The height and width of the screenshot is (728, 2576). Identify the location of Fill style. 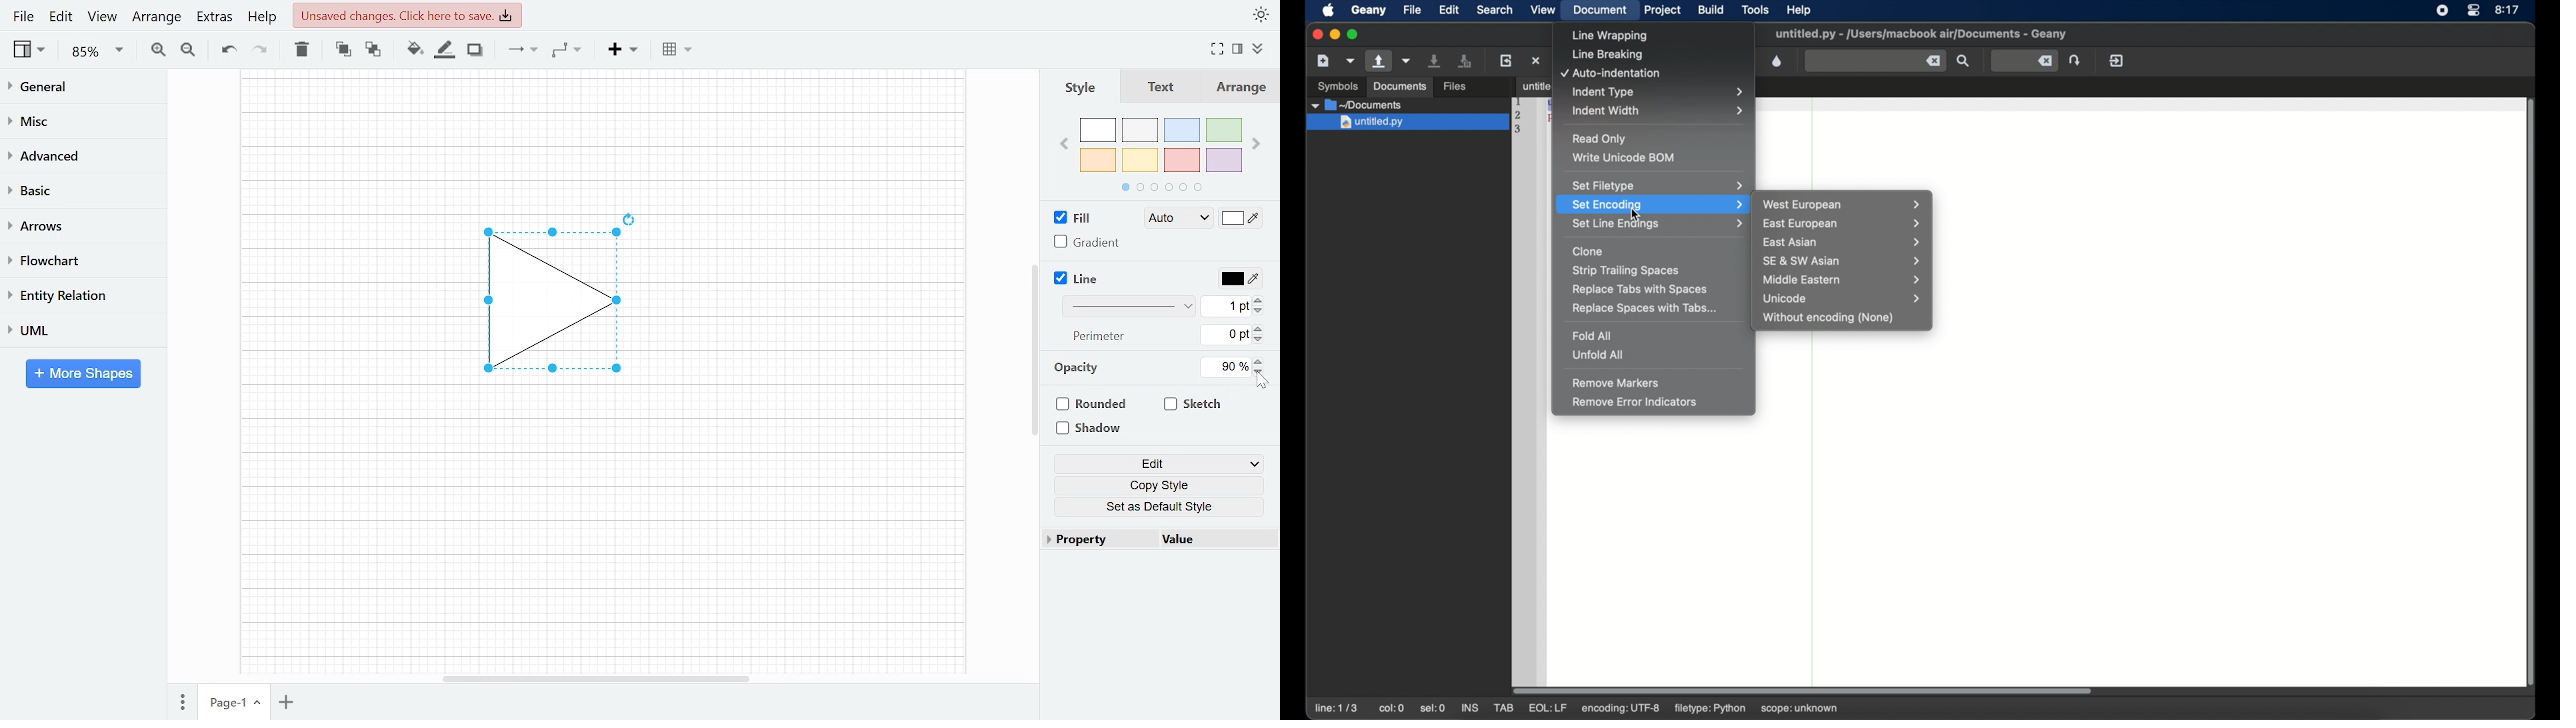
(1174, 219).